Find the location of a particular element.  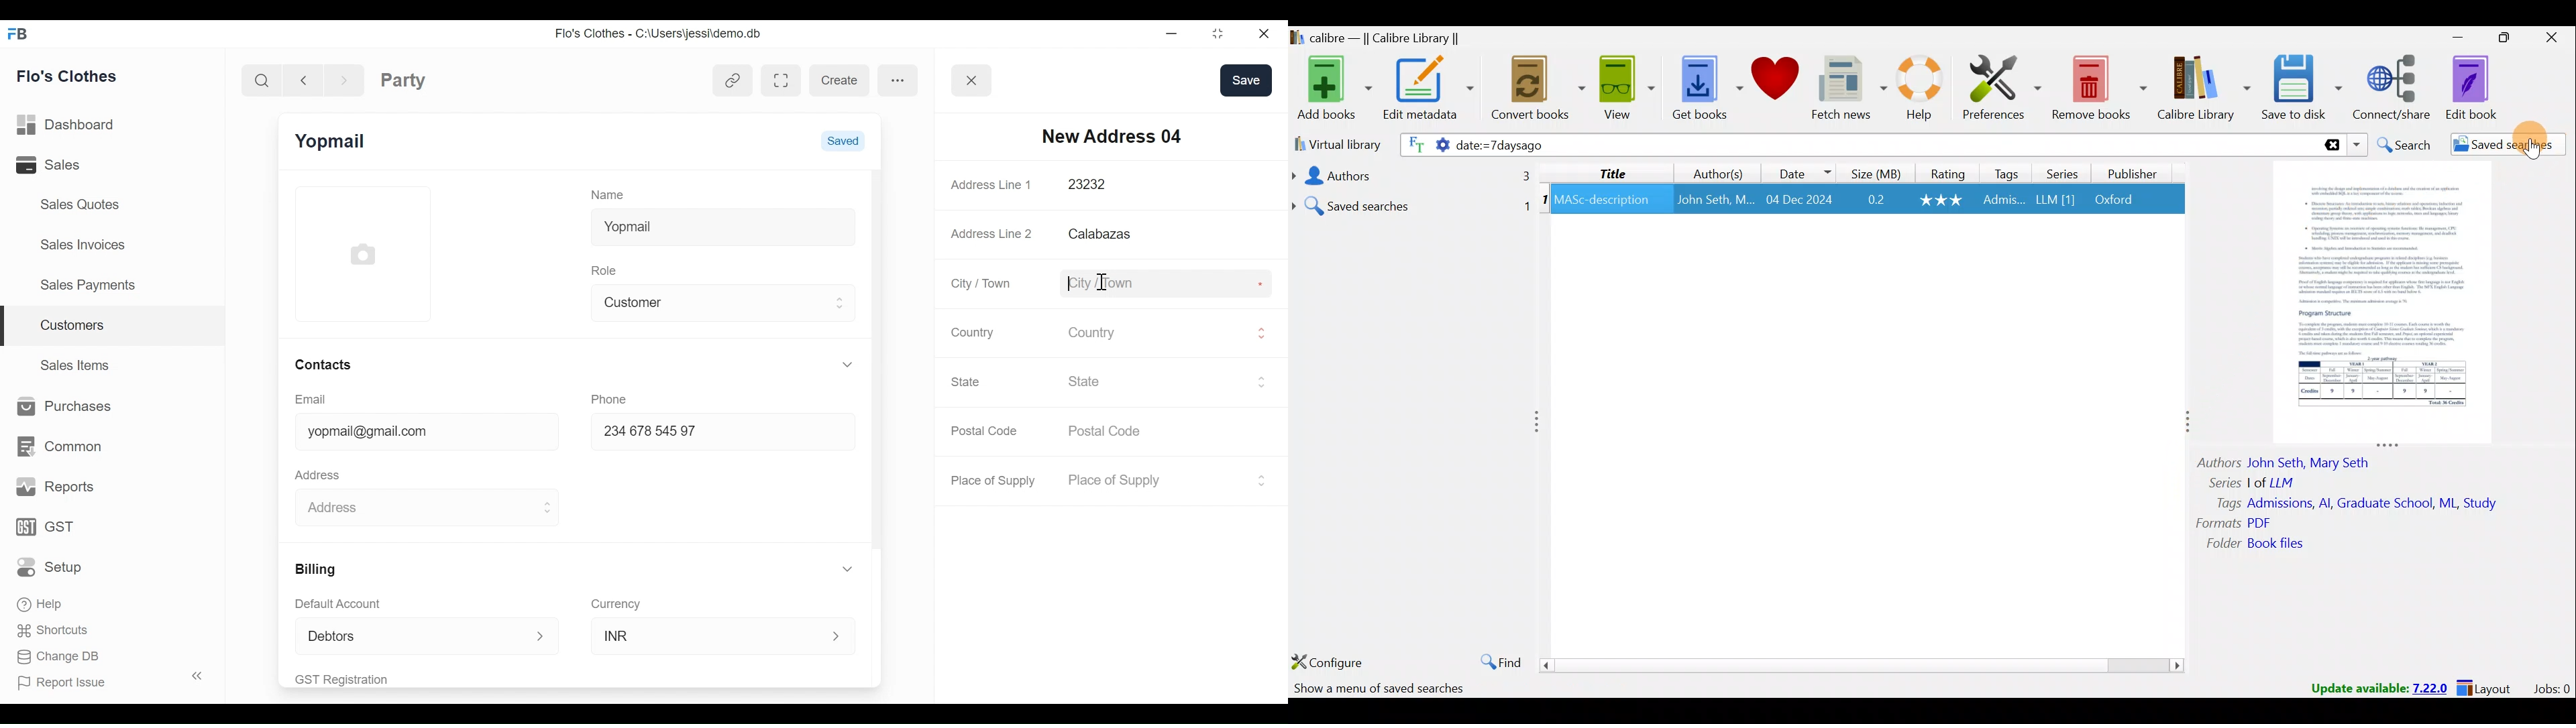

Flo's Clothes is located at coordinates (69, 76).